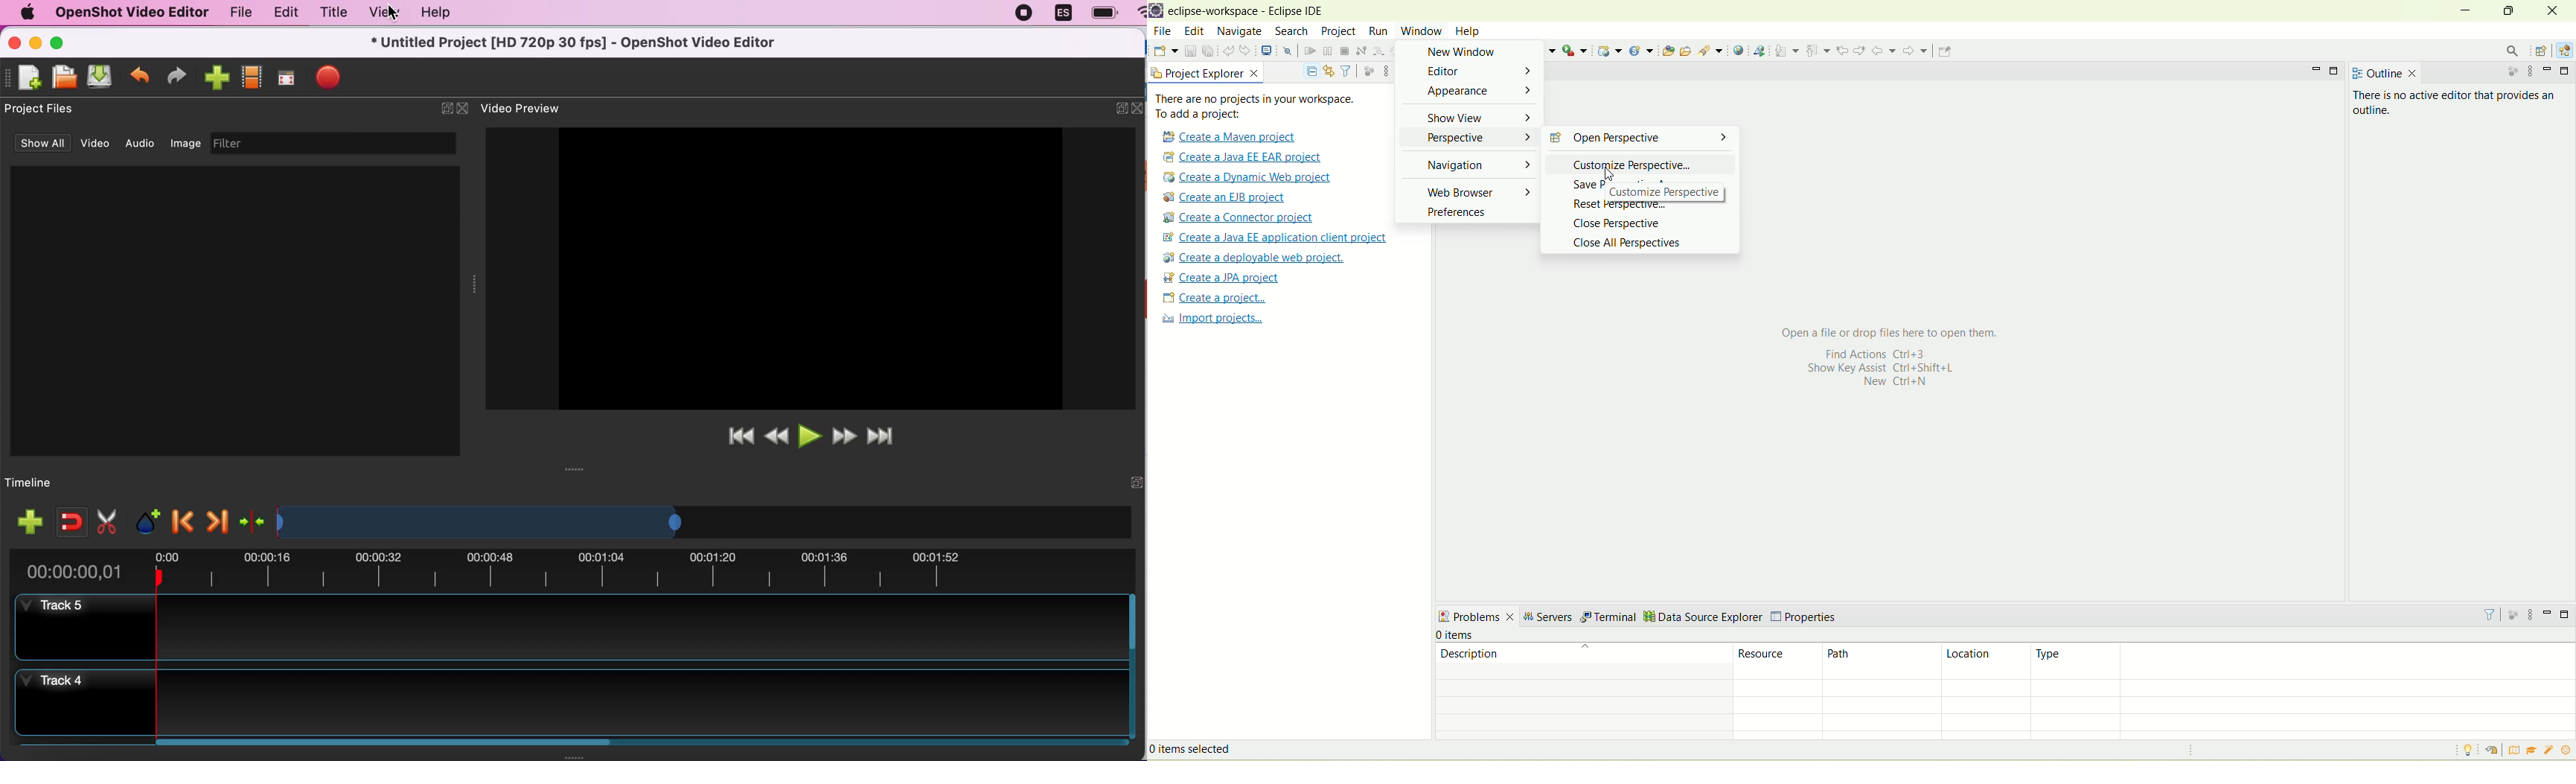 Image resolution: width=2576 pixels, height=784 pixels. I want to click on Image preview space, so click(808, 268).